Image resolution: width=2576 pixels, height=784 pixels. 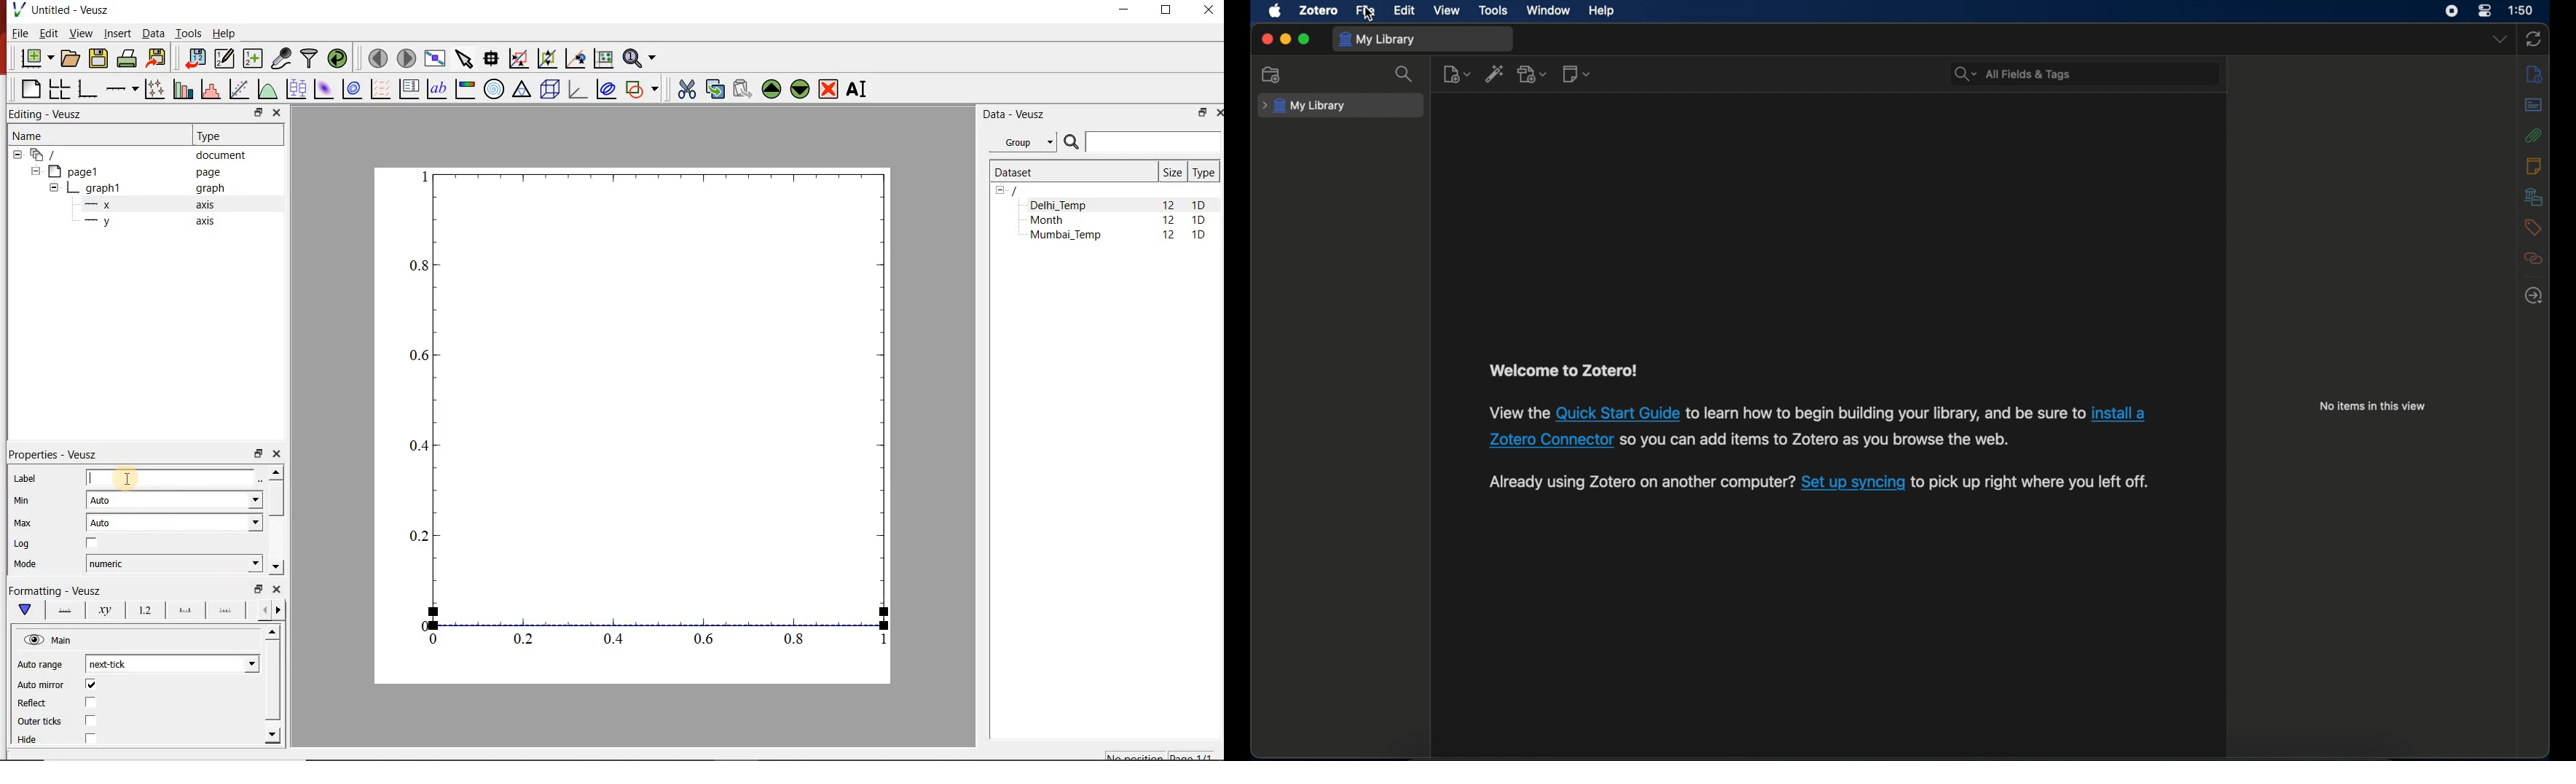 What do you see at coordinates (194, 59) in the screenshot?
I see `import data into Veusz` at bounding box center [194, 59].